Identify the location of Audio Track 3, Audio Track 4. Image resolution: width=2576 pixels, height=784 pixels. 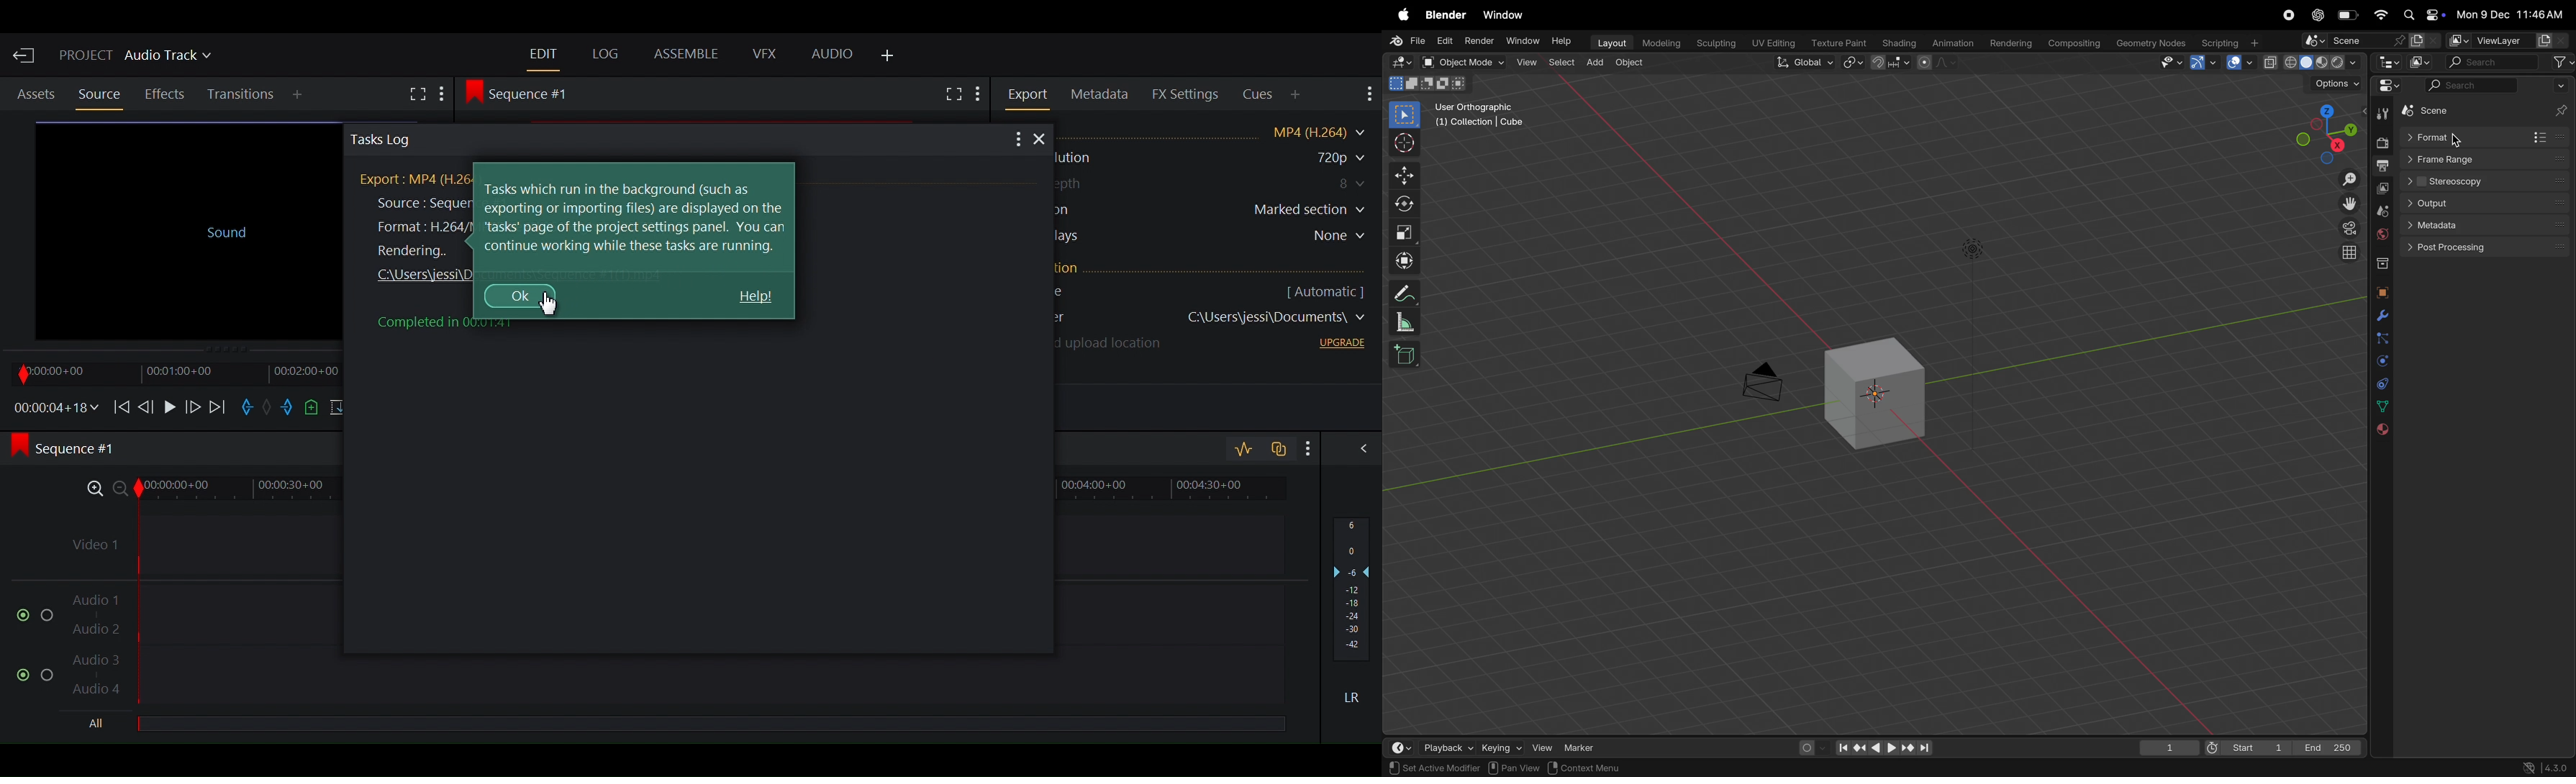
(675, 678).